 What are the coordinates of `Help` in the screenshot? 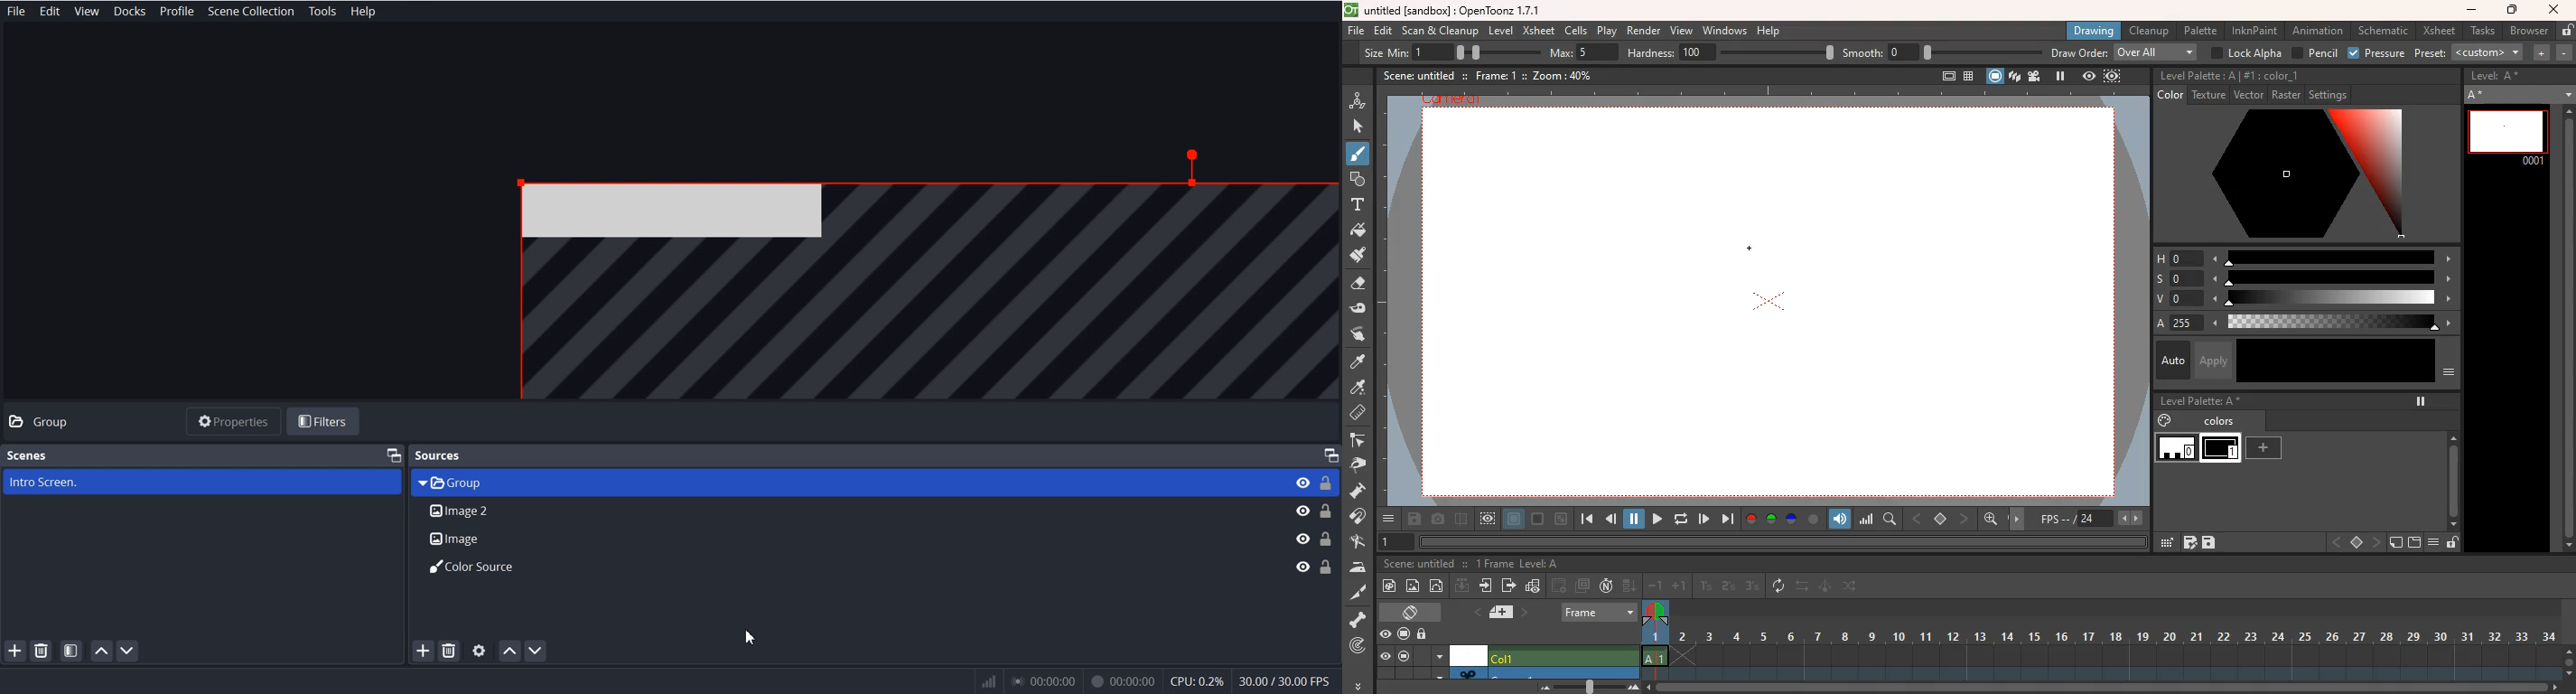 It's located at (361, 11).